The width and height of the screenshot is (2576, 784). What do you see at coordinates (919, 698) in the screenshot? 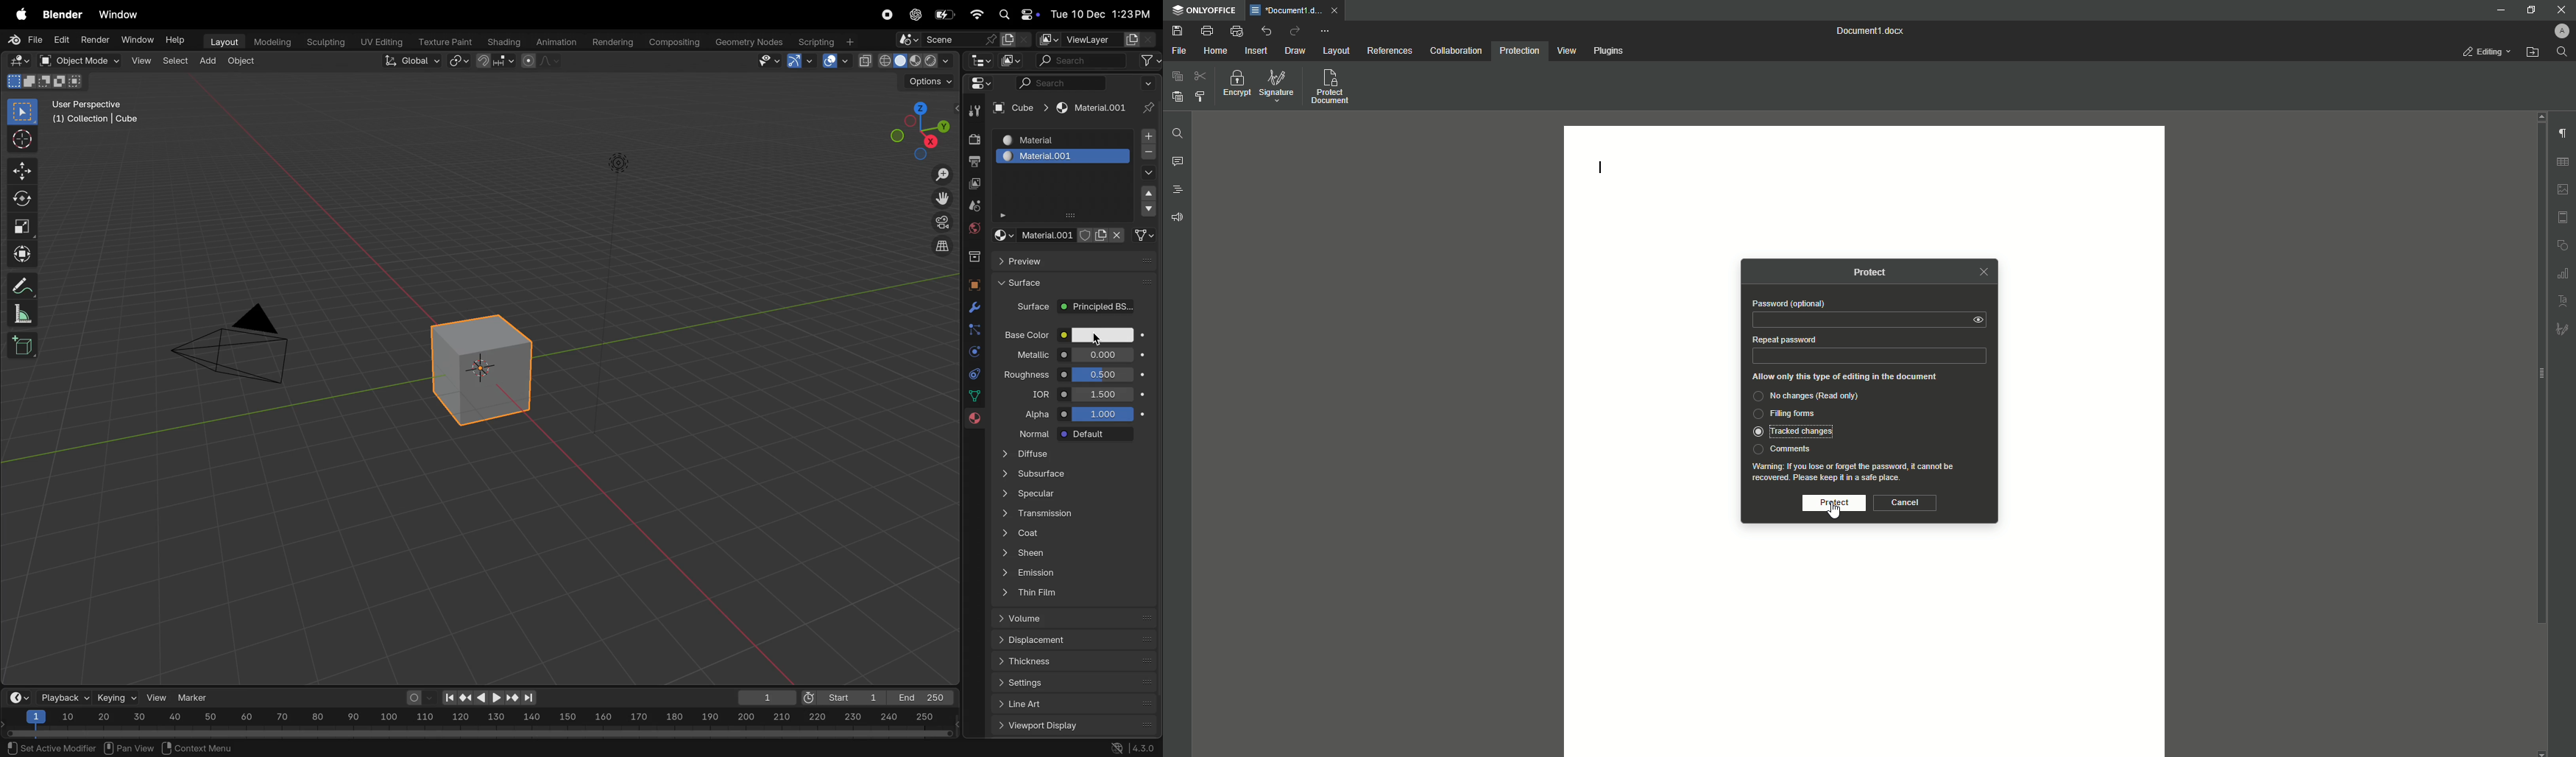
I see `end 250` at bounding box center [919, 698].